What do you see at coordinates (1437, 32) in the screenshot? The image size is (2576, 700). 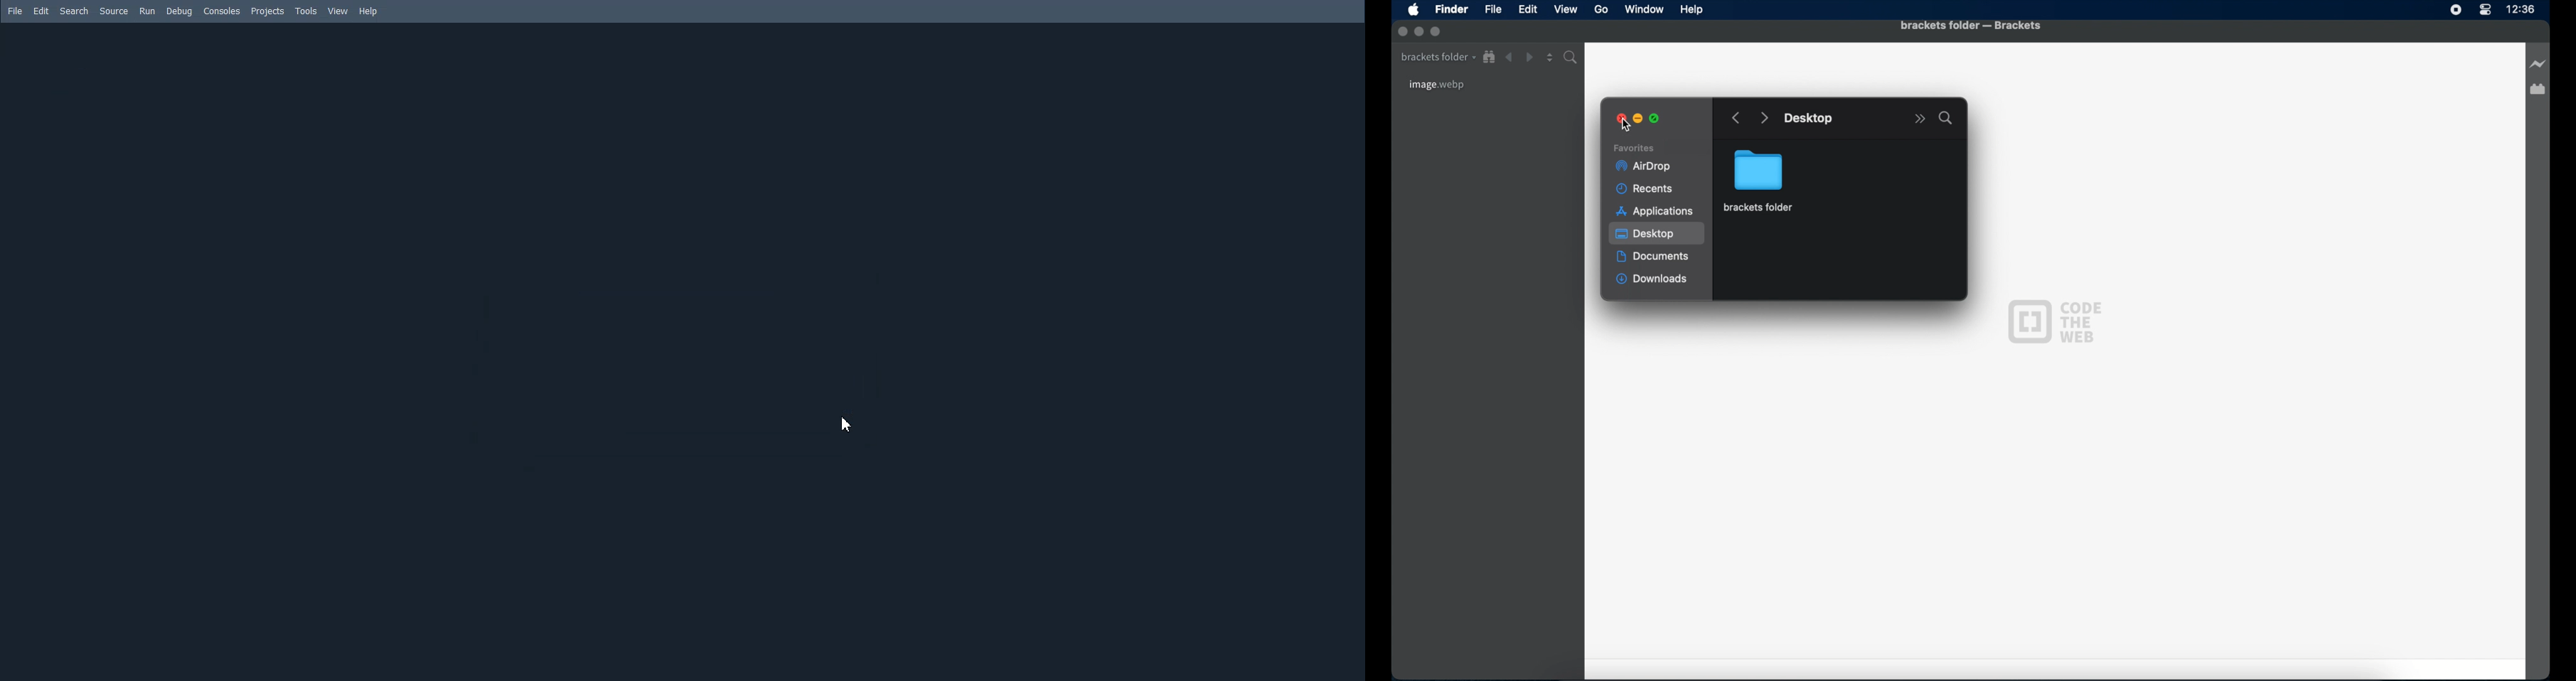 I see `inactive maximize button` at bounding box center [1437, 32].